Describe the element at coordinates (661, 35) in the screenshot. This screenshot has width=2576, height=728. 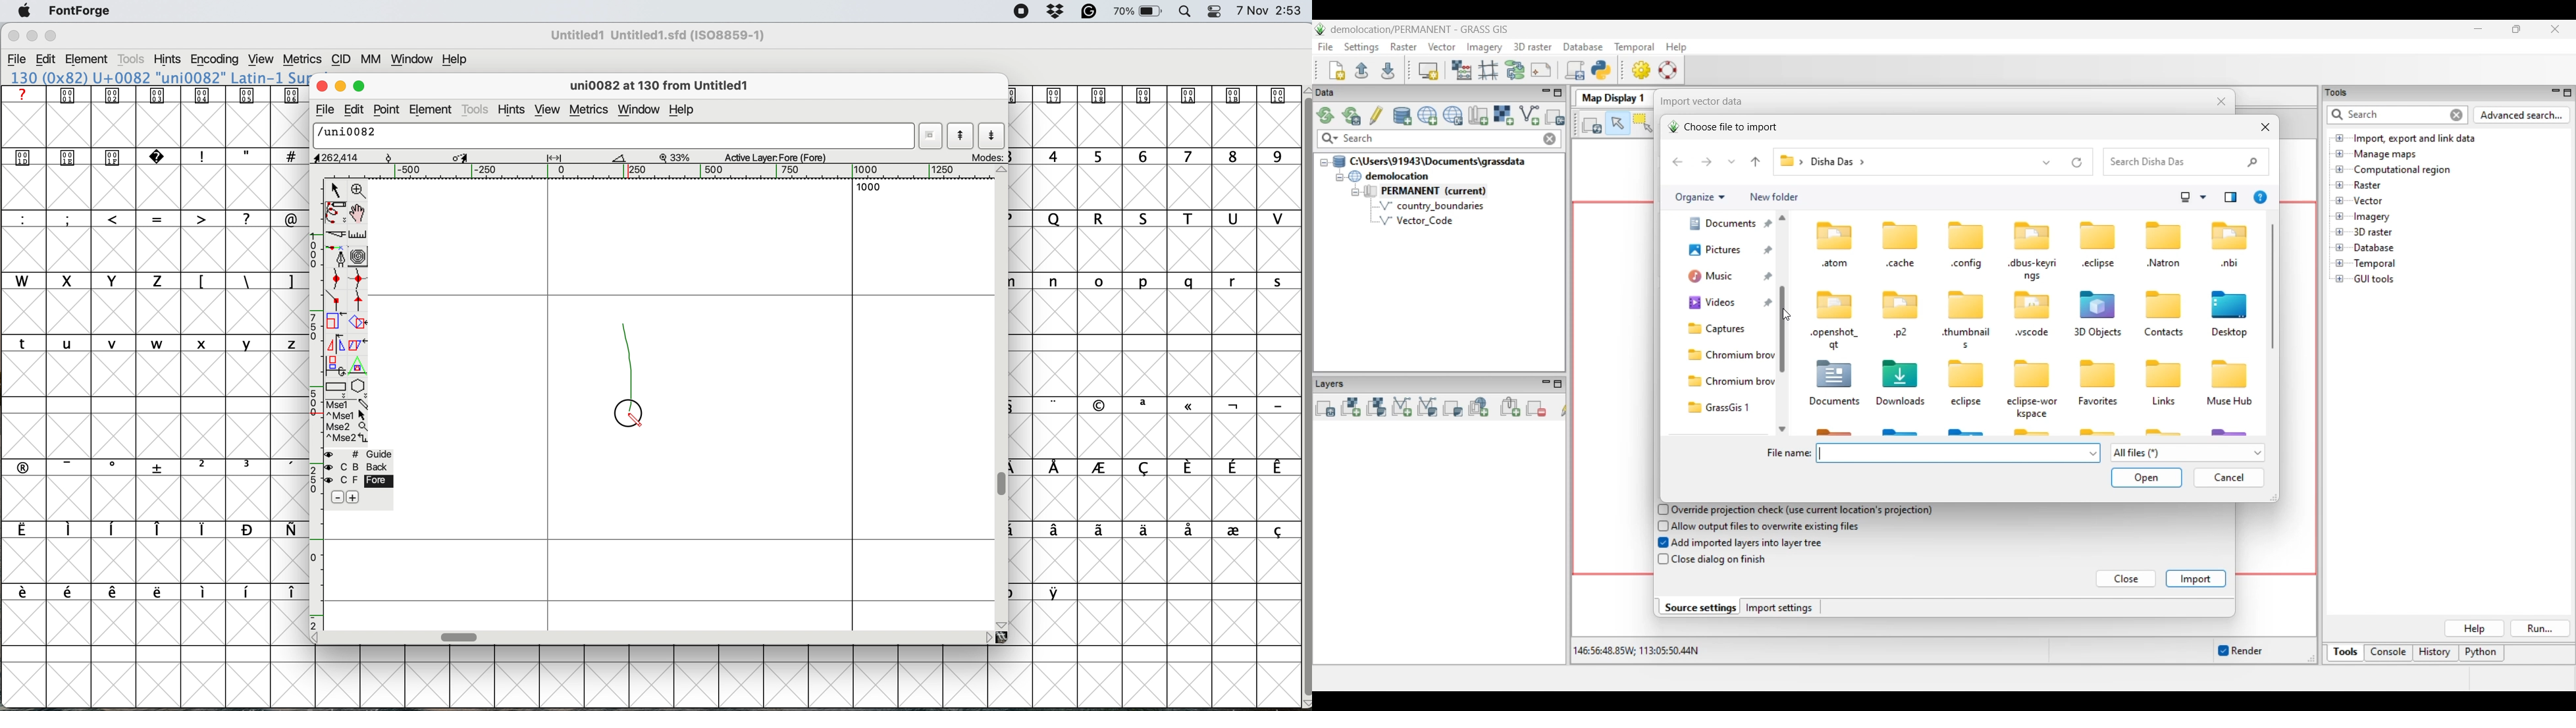
I see `Untitled1 Untitled1.sfd (ISO8859-1)` at that location.